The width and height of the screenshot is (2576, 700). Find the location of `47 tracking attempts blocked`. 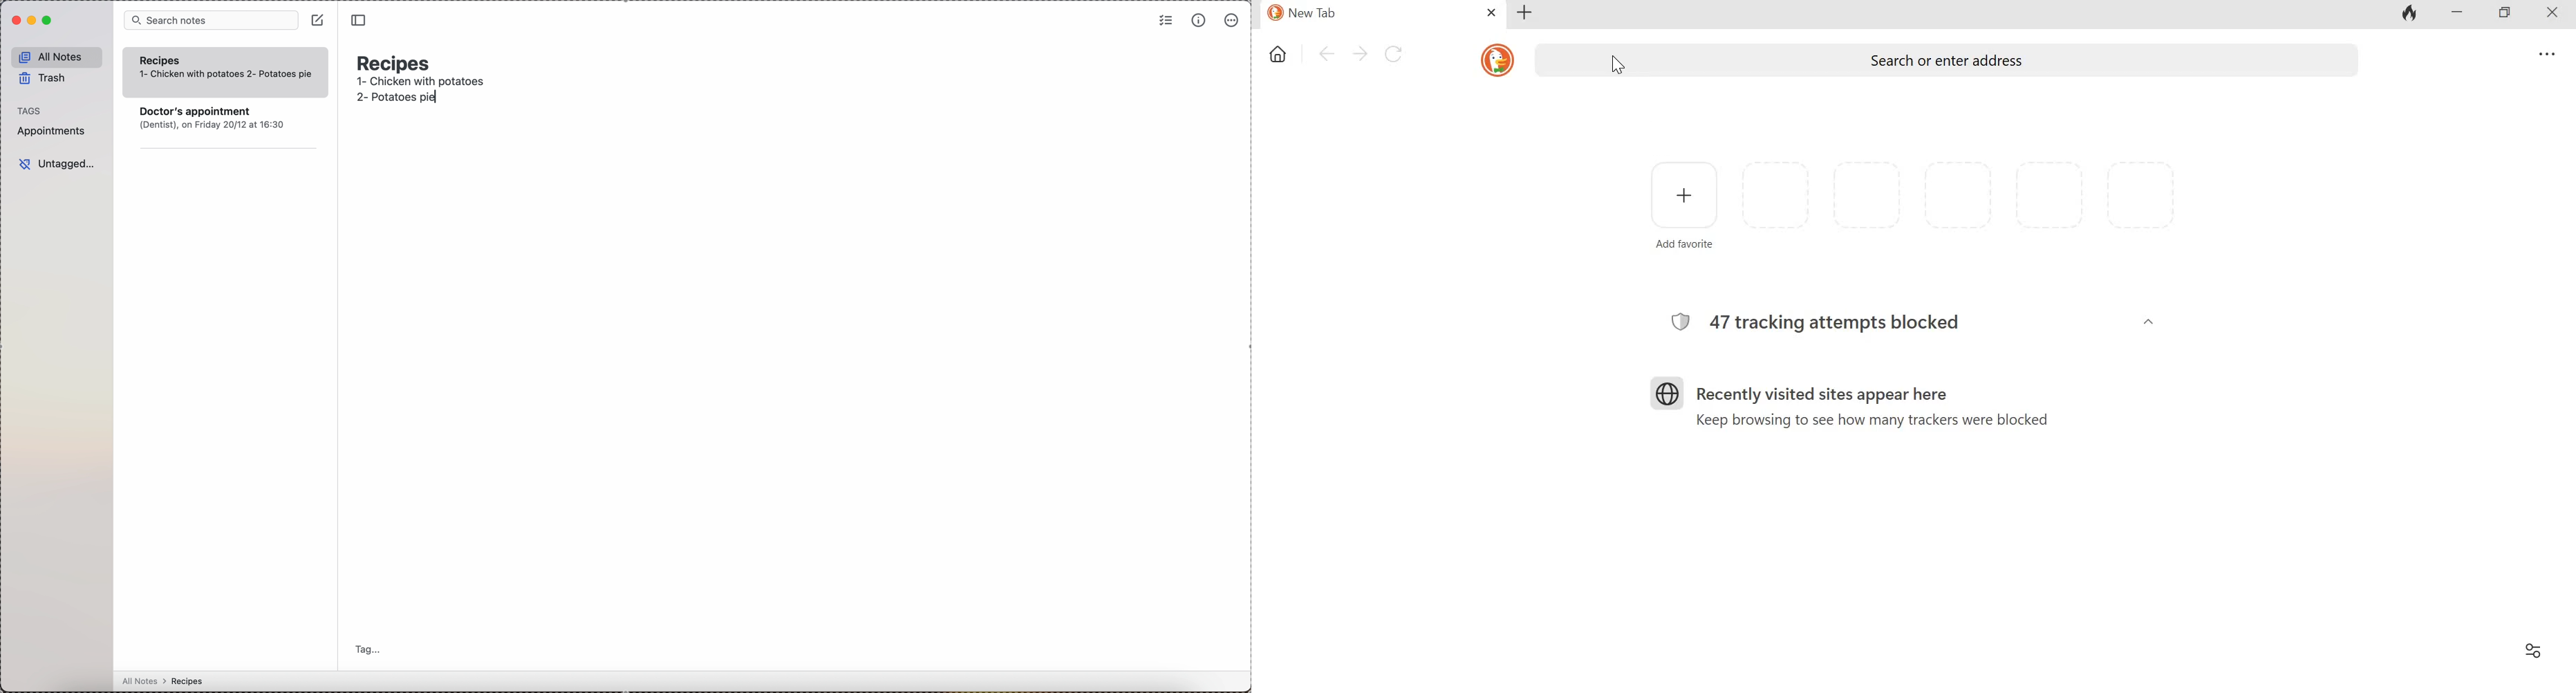

47 tracking attempts blocked is located at coordinates (1839, 323).